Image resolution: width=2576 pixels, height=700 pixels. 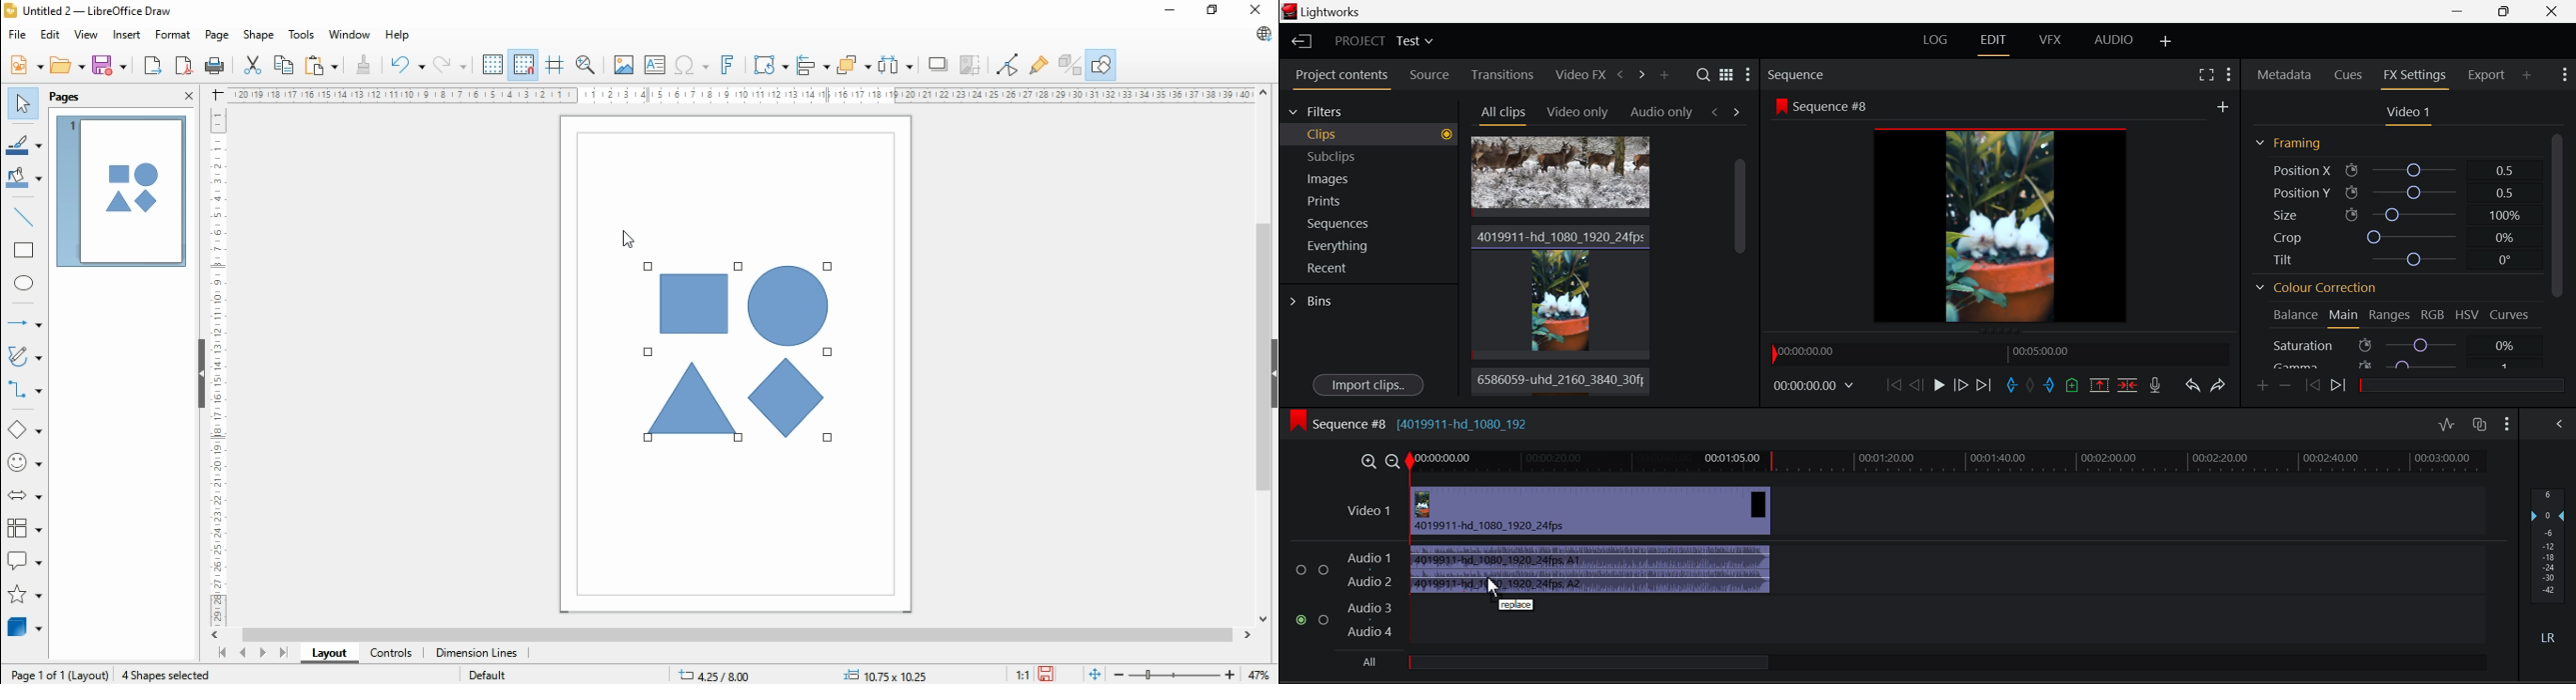 What do you see at coordinates (811, 64) in the screenshot?
I see `align objects` at bounding box center [811, 64].